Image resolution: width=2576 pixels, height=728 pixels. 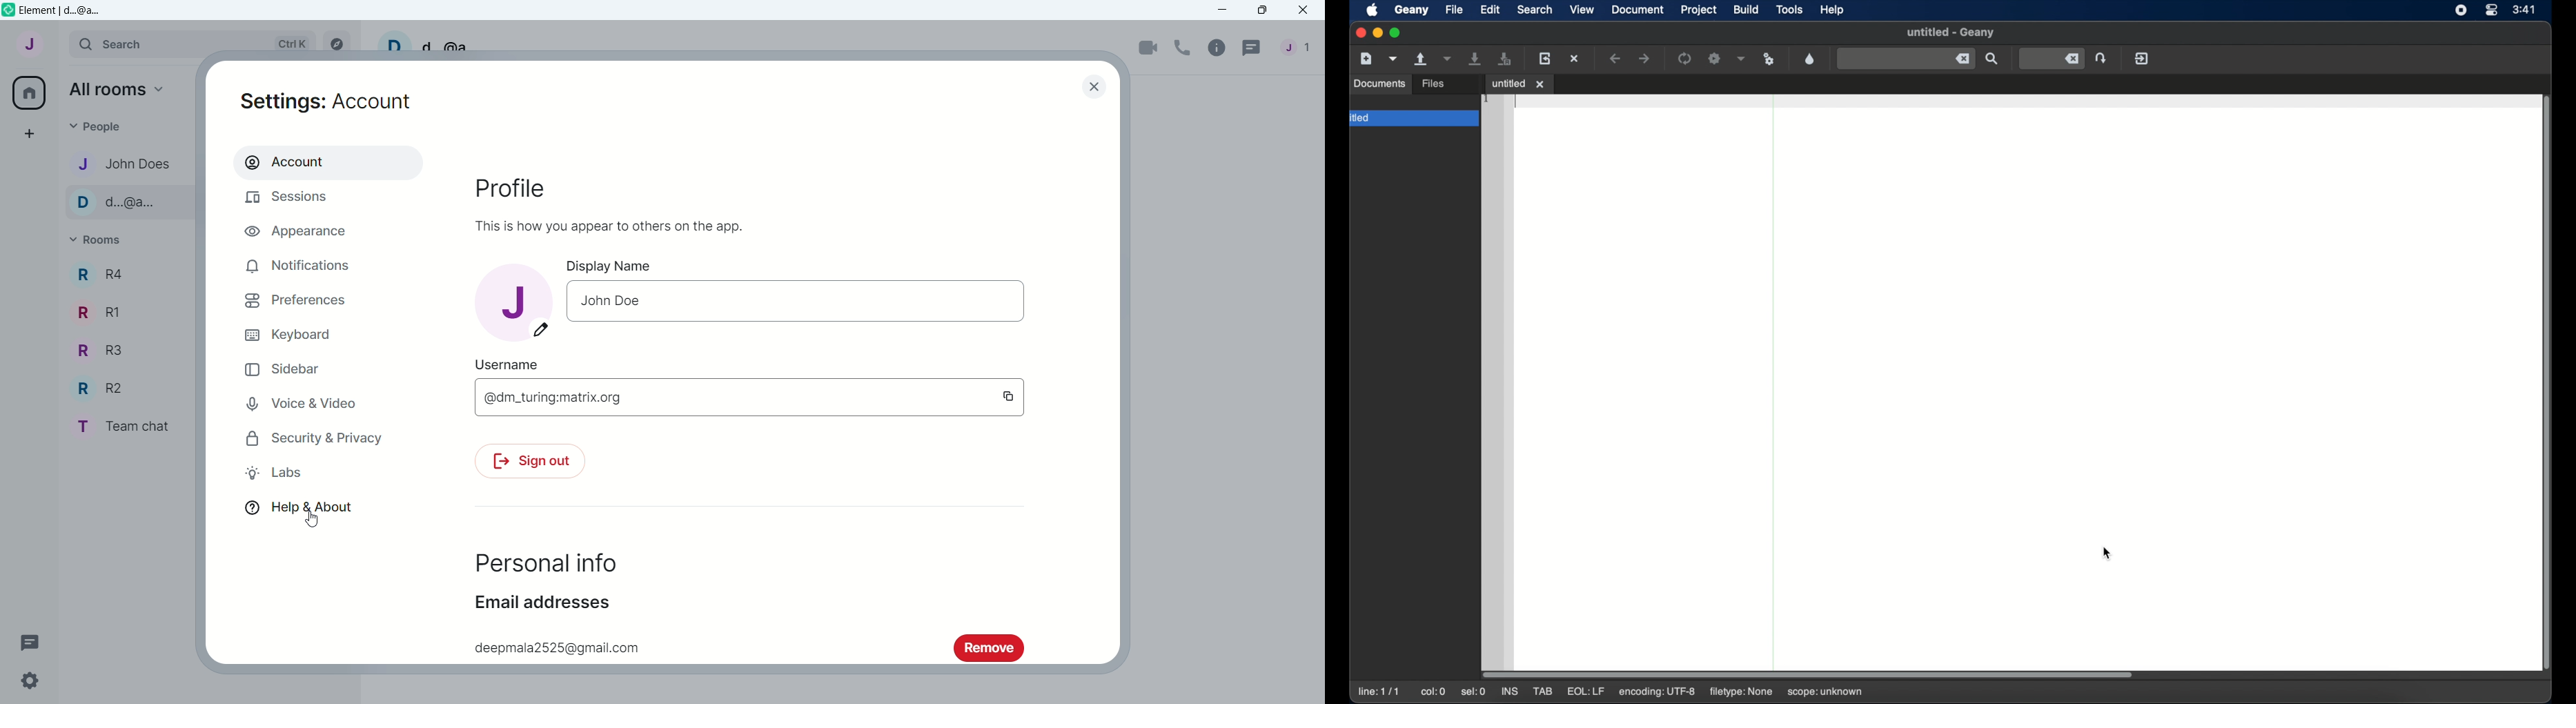 What do you see at coordinates (616, 266) in the screenshot?
I see `Display name` at bounding box center [616, 266].